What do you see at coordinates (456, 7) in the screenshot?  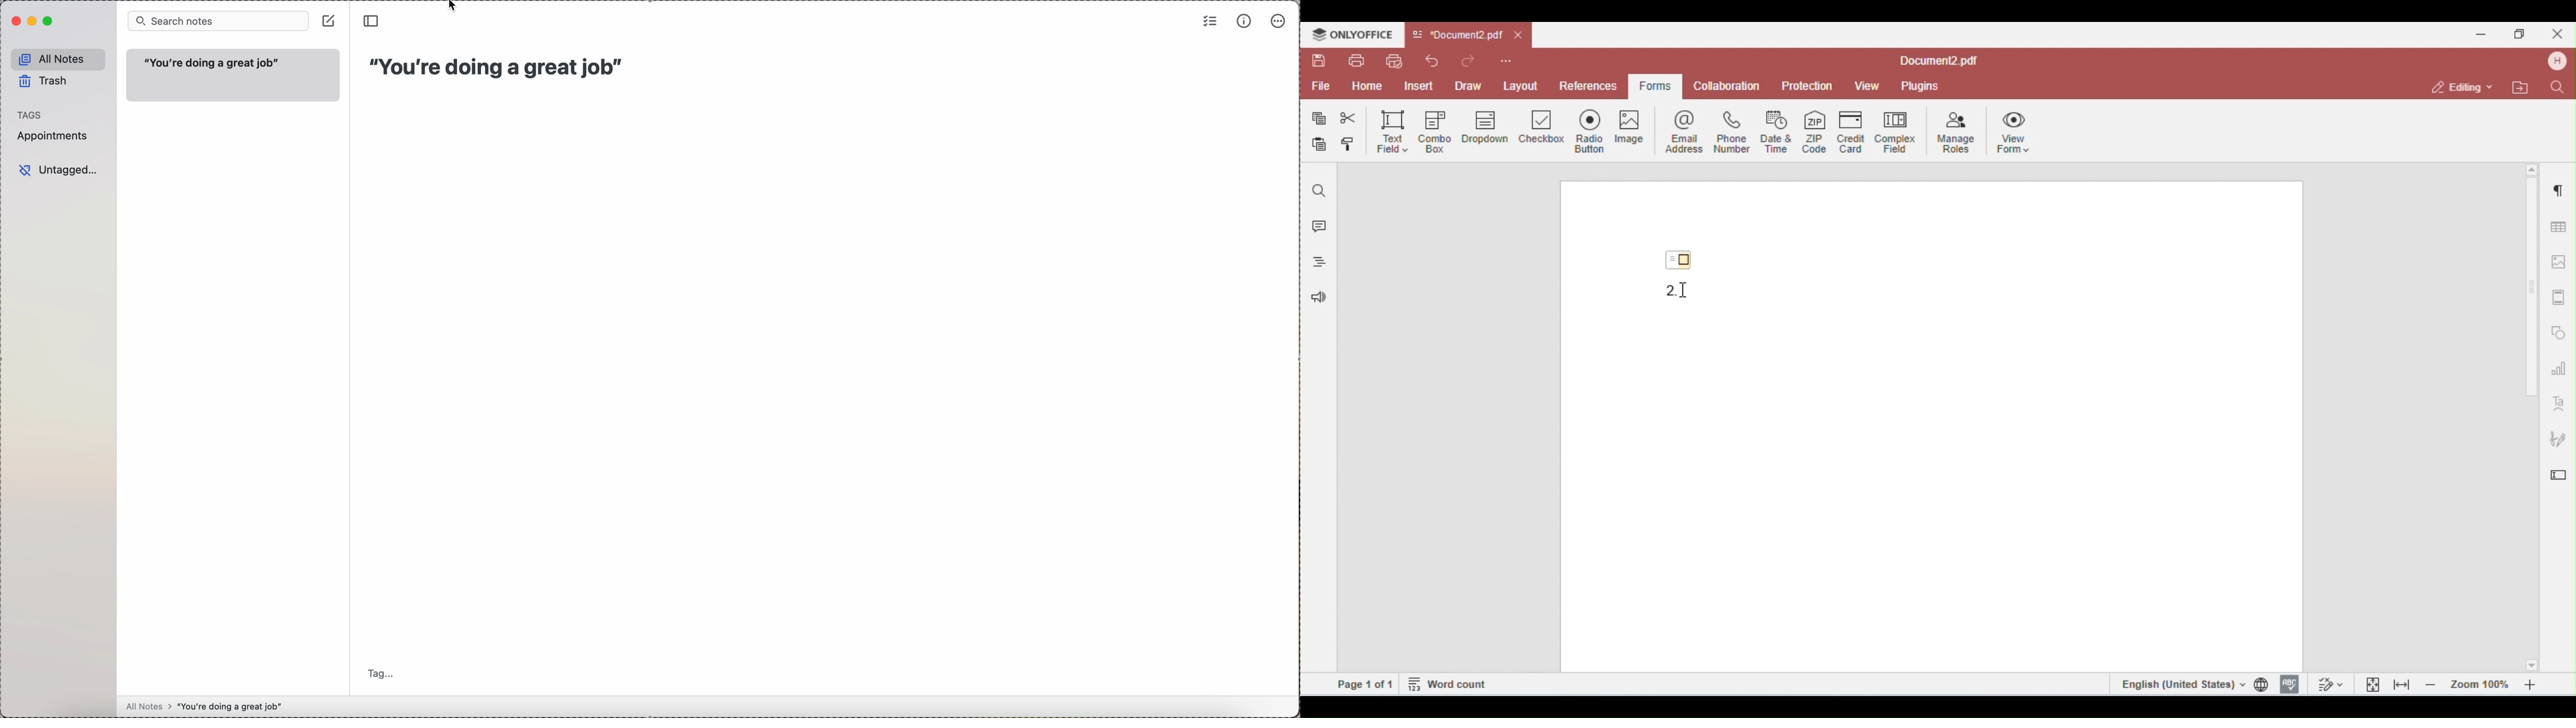 I see `cursor` at bounding box center [456, 7].